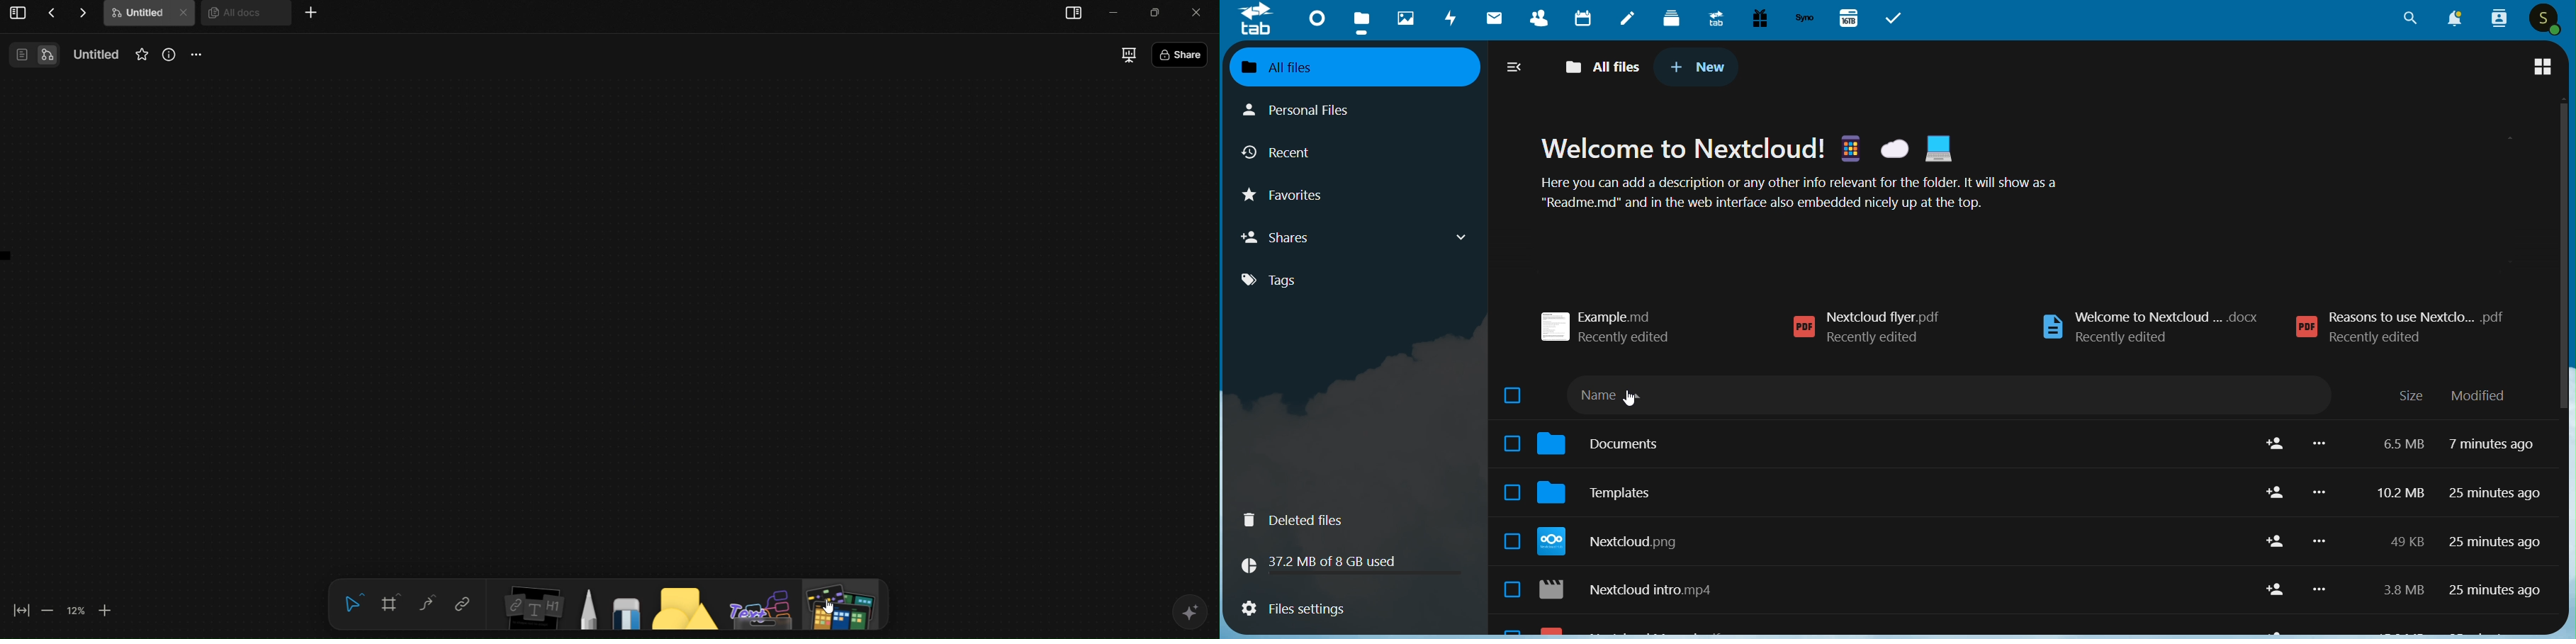 The height and width of the screenshot is (644, 2576). I want to click on Synology, so click(1806, 17).